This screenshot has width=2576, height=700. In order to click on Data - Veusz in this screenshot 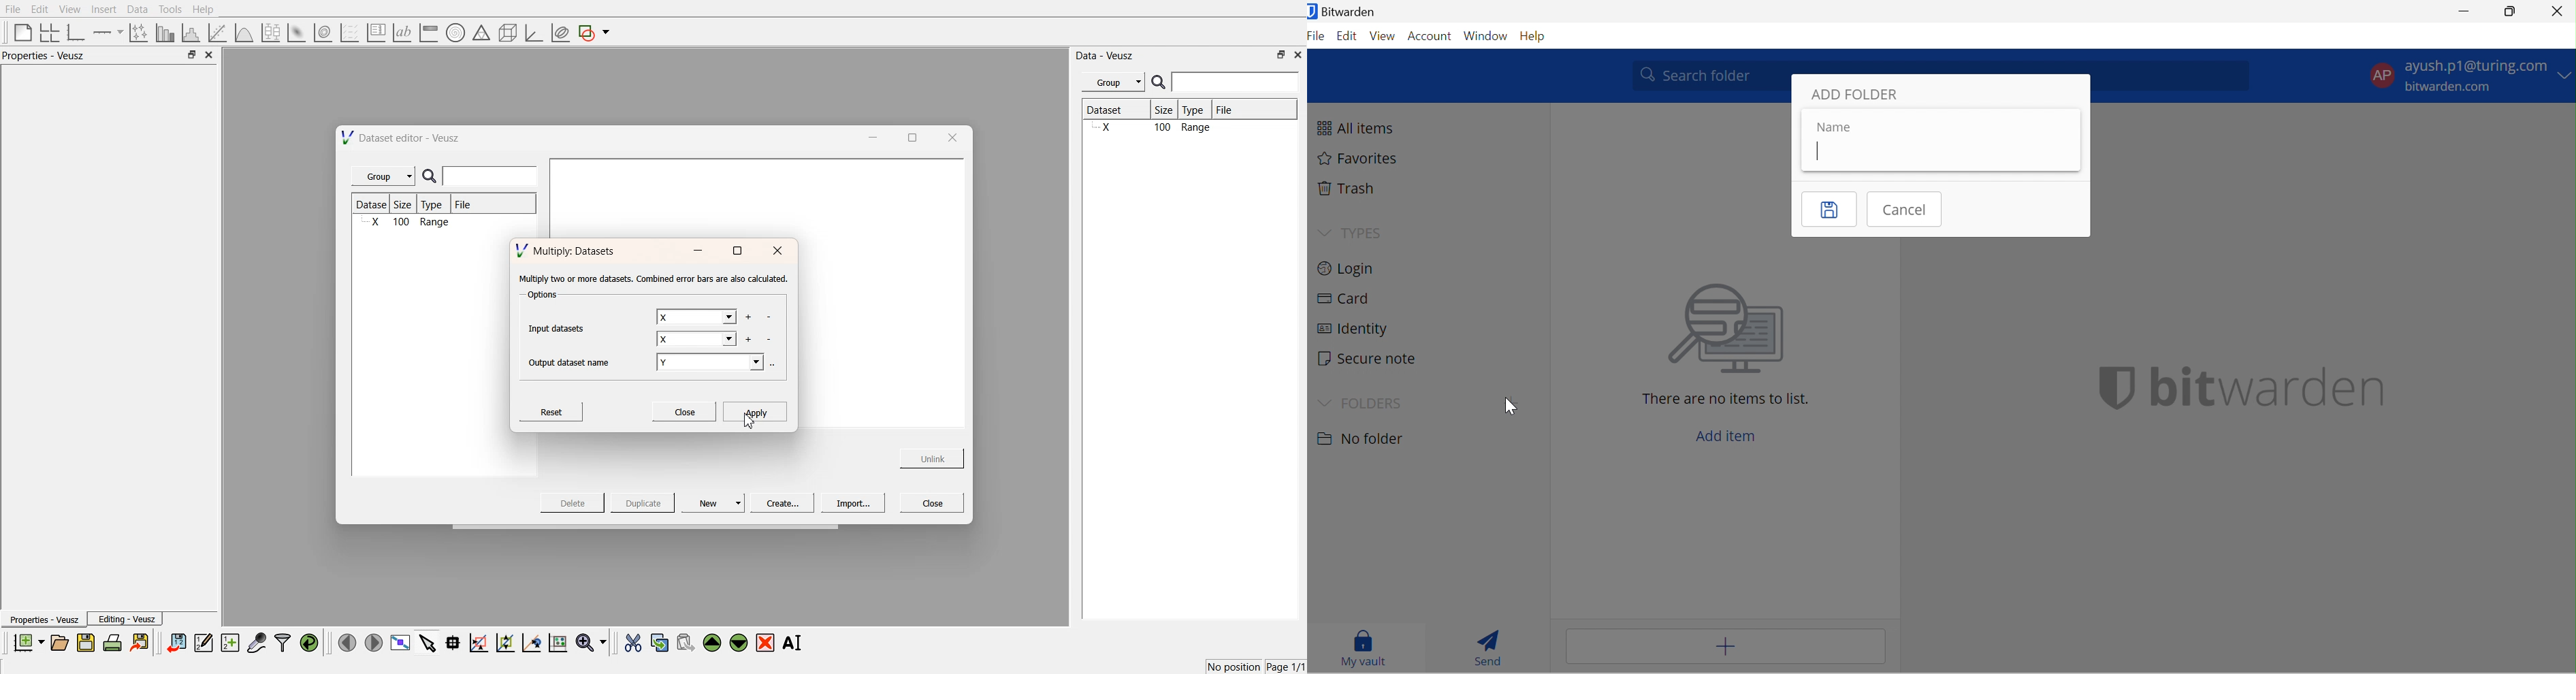, I will do `click(1106, 56)`.